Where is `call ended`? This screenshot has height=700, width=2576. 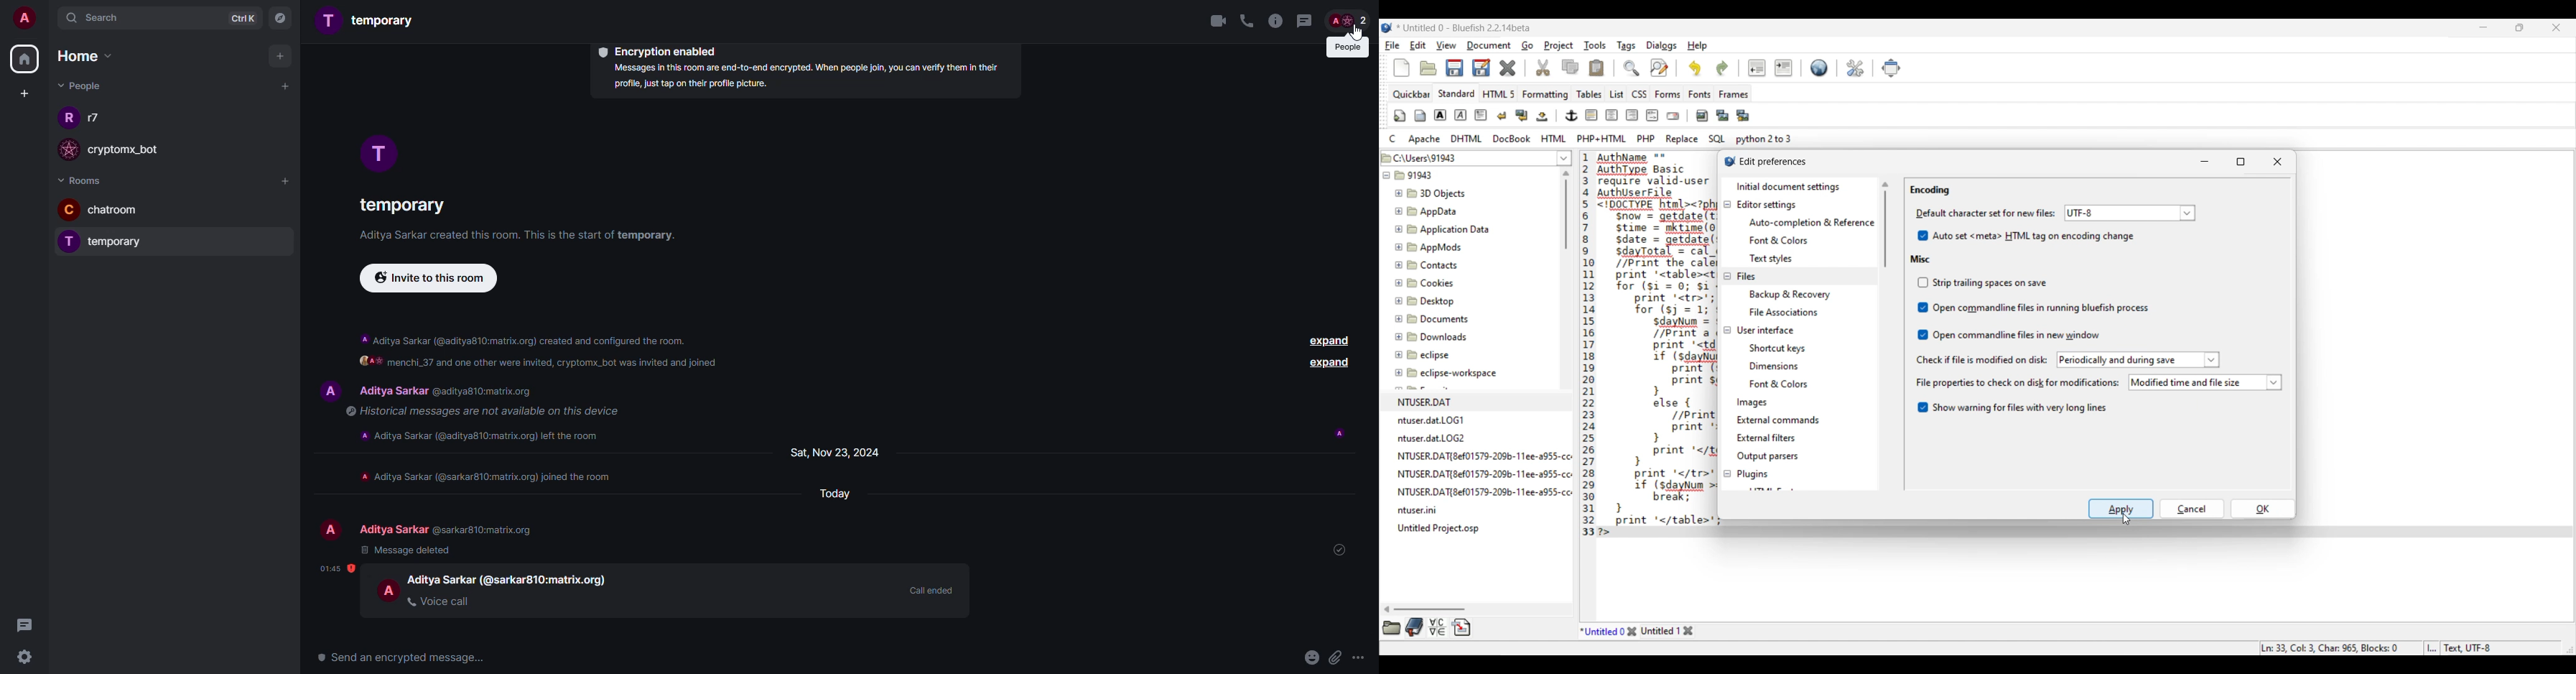 call ended is located at coordinates (929, 591).